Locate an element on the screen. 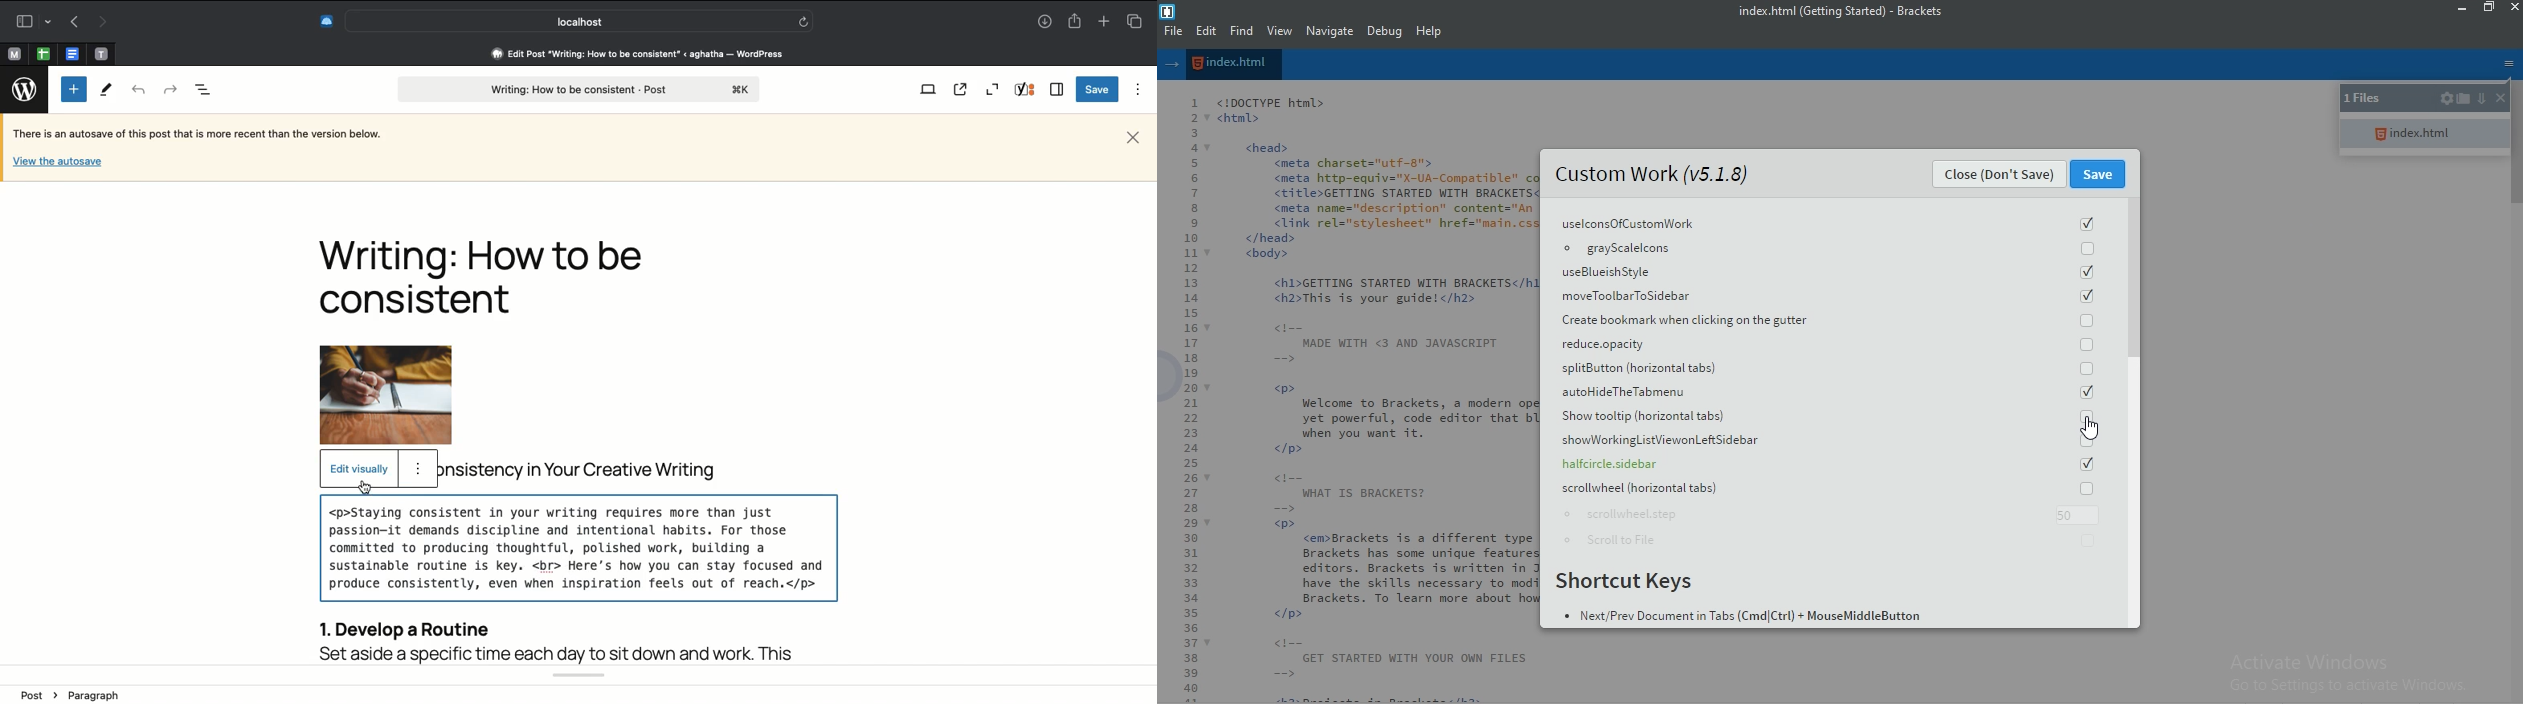 The width and height of the screenshot is (2548, 728). Previous page is located at coordinates (72, 23).